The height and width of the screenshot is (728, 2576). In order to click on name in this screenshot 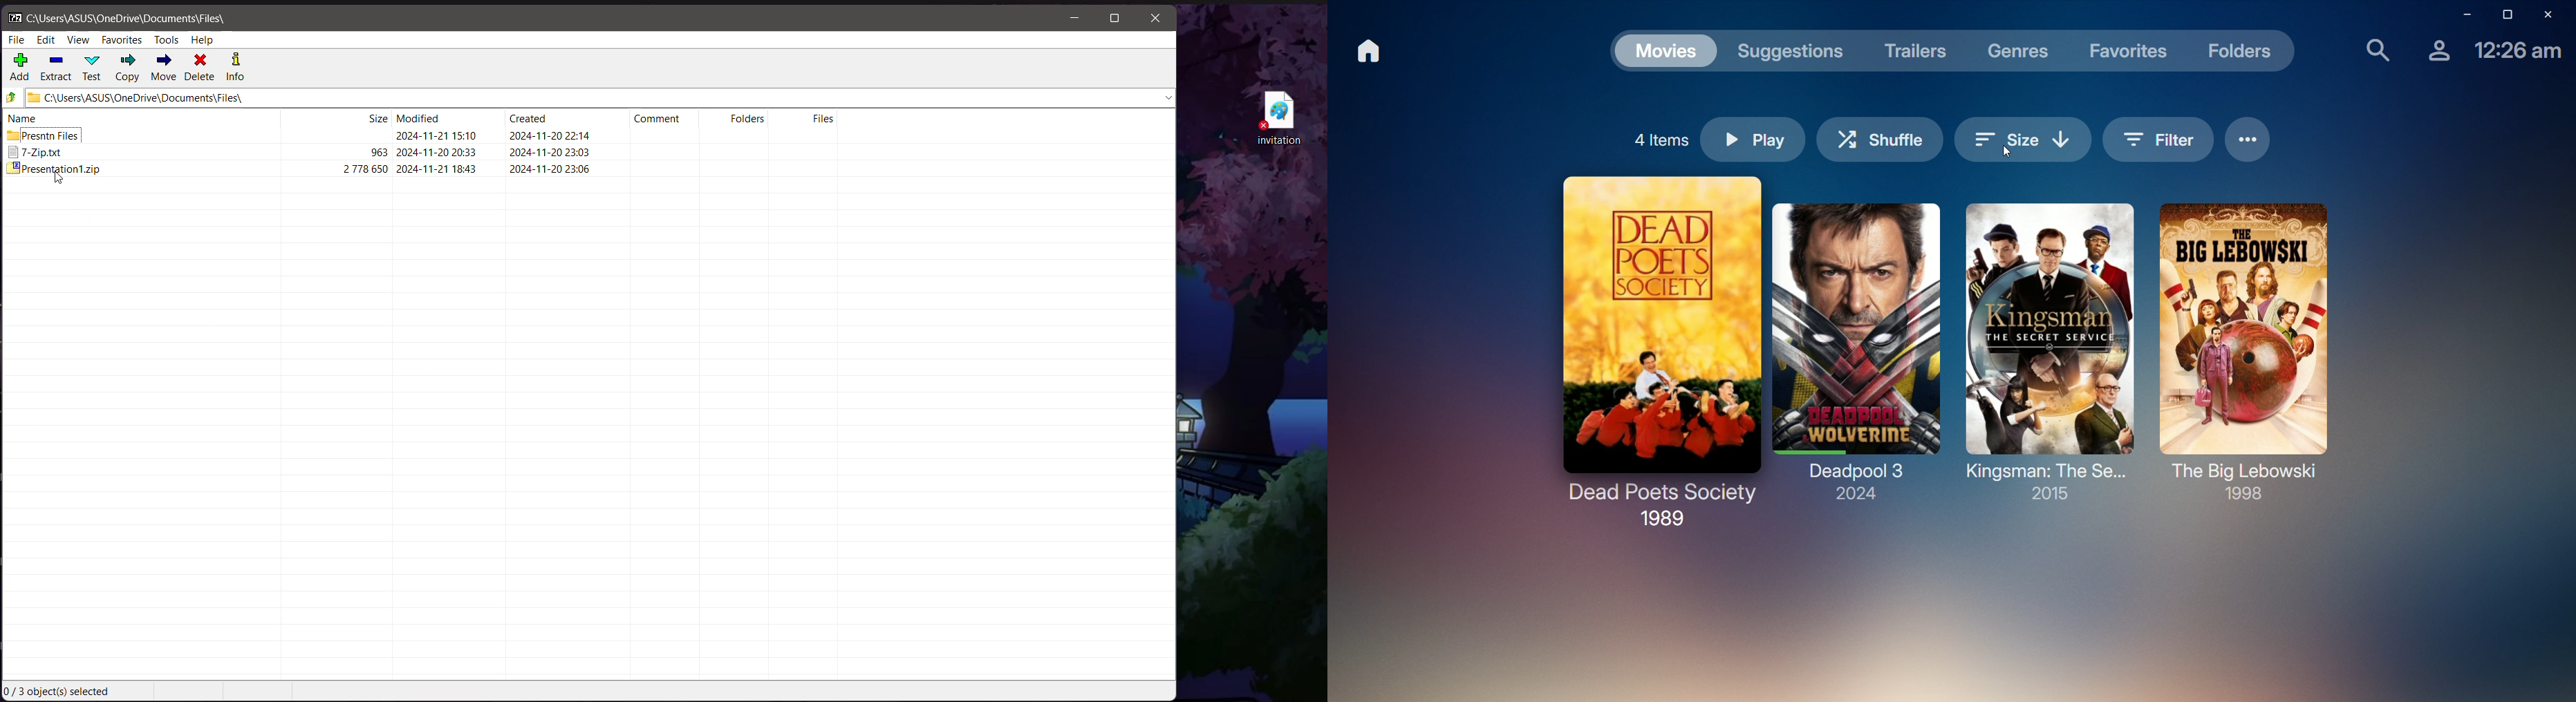, I will do `click(23, 117)`.